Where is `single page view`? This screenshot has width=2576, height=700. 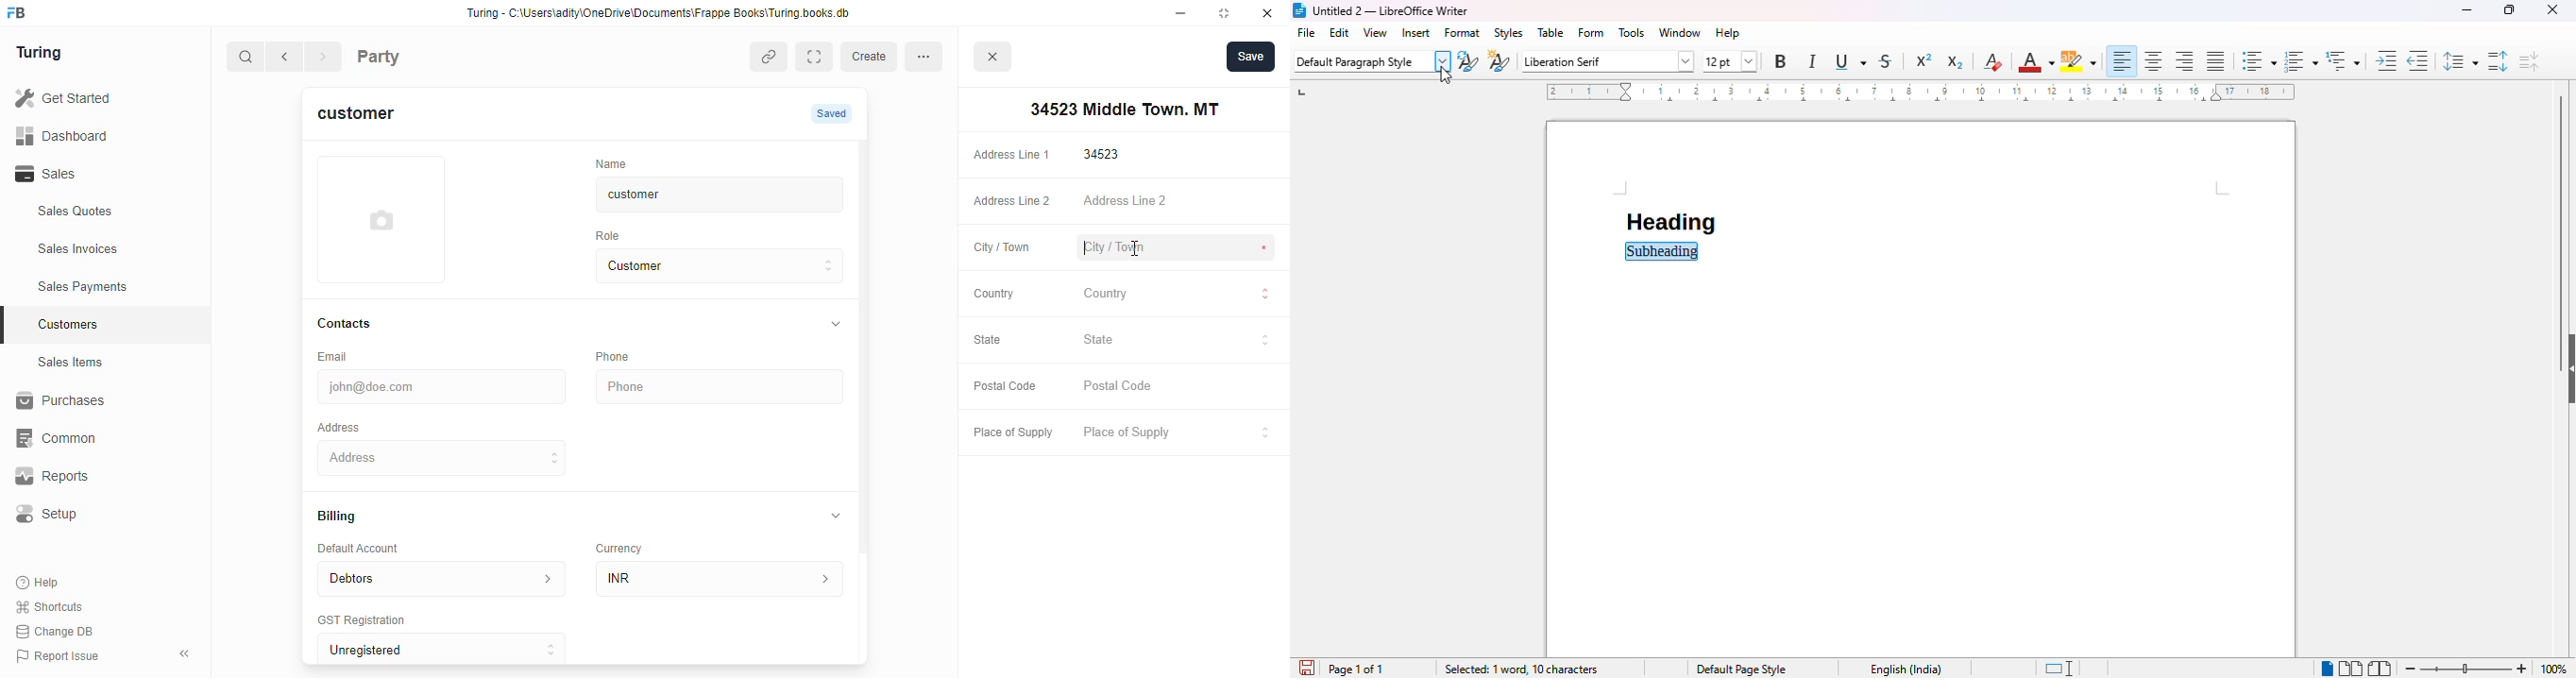 single page view is located at coordinates (2326, 668).